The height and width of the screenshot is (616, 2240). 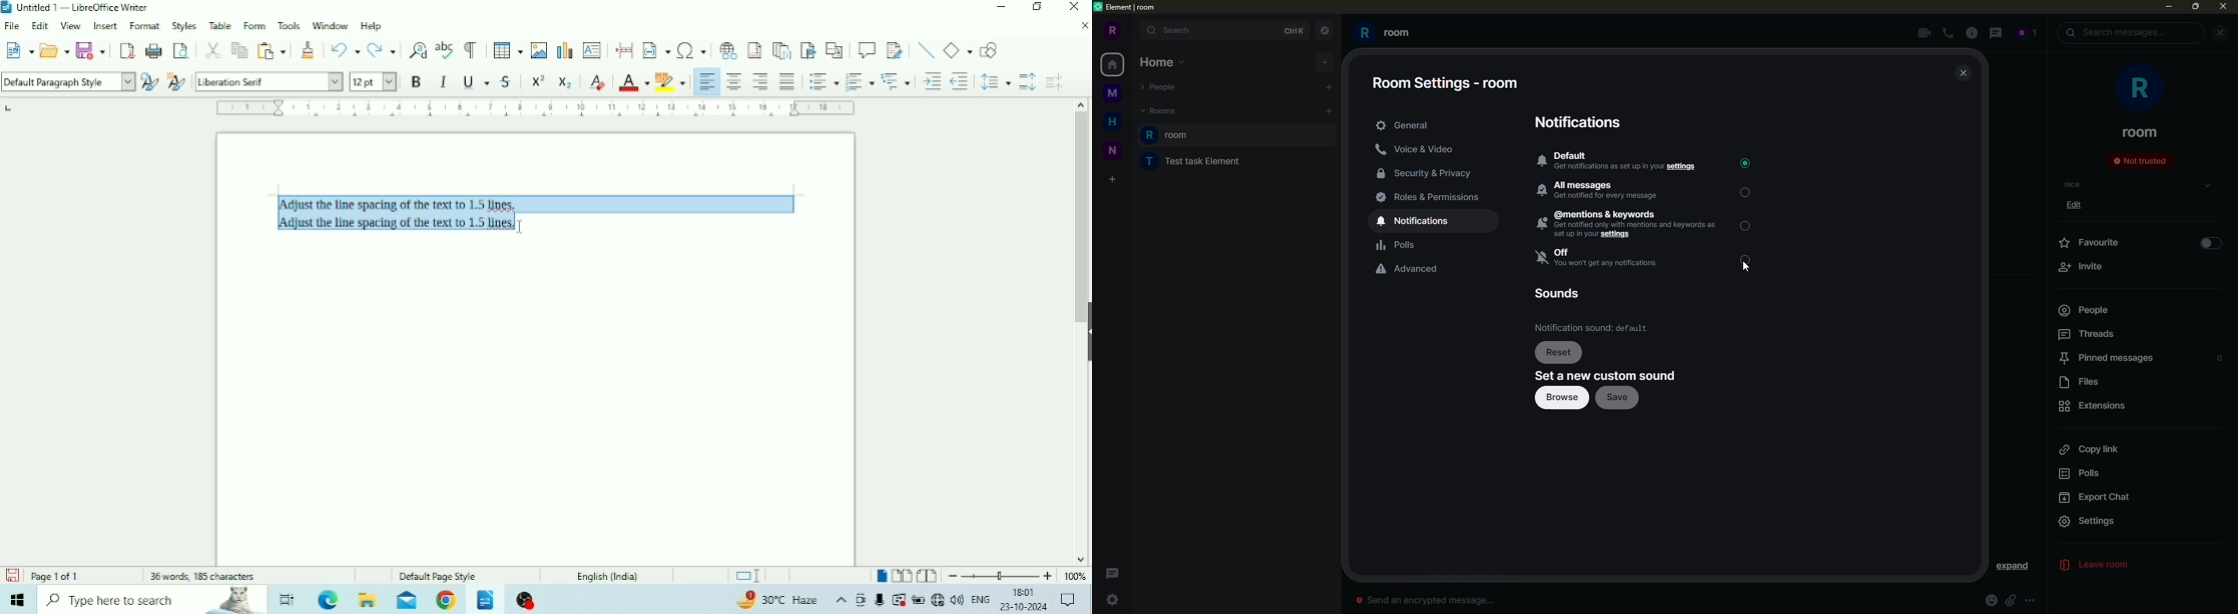 What do you see at coordinates (40, 26) in the screenshot?
I see `Edit` at bounding box center [40, 26].